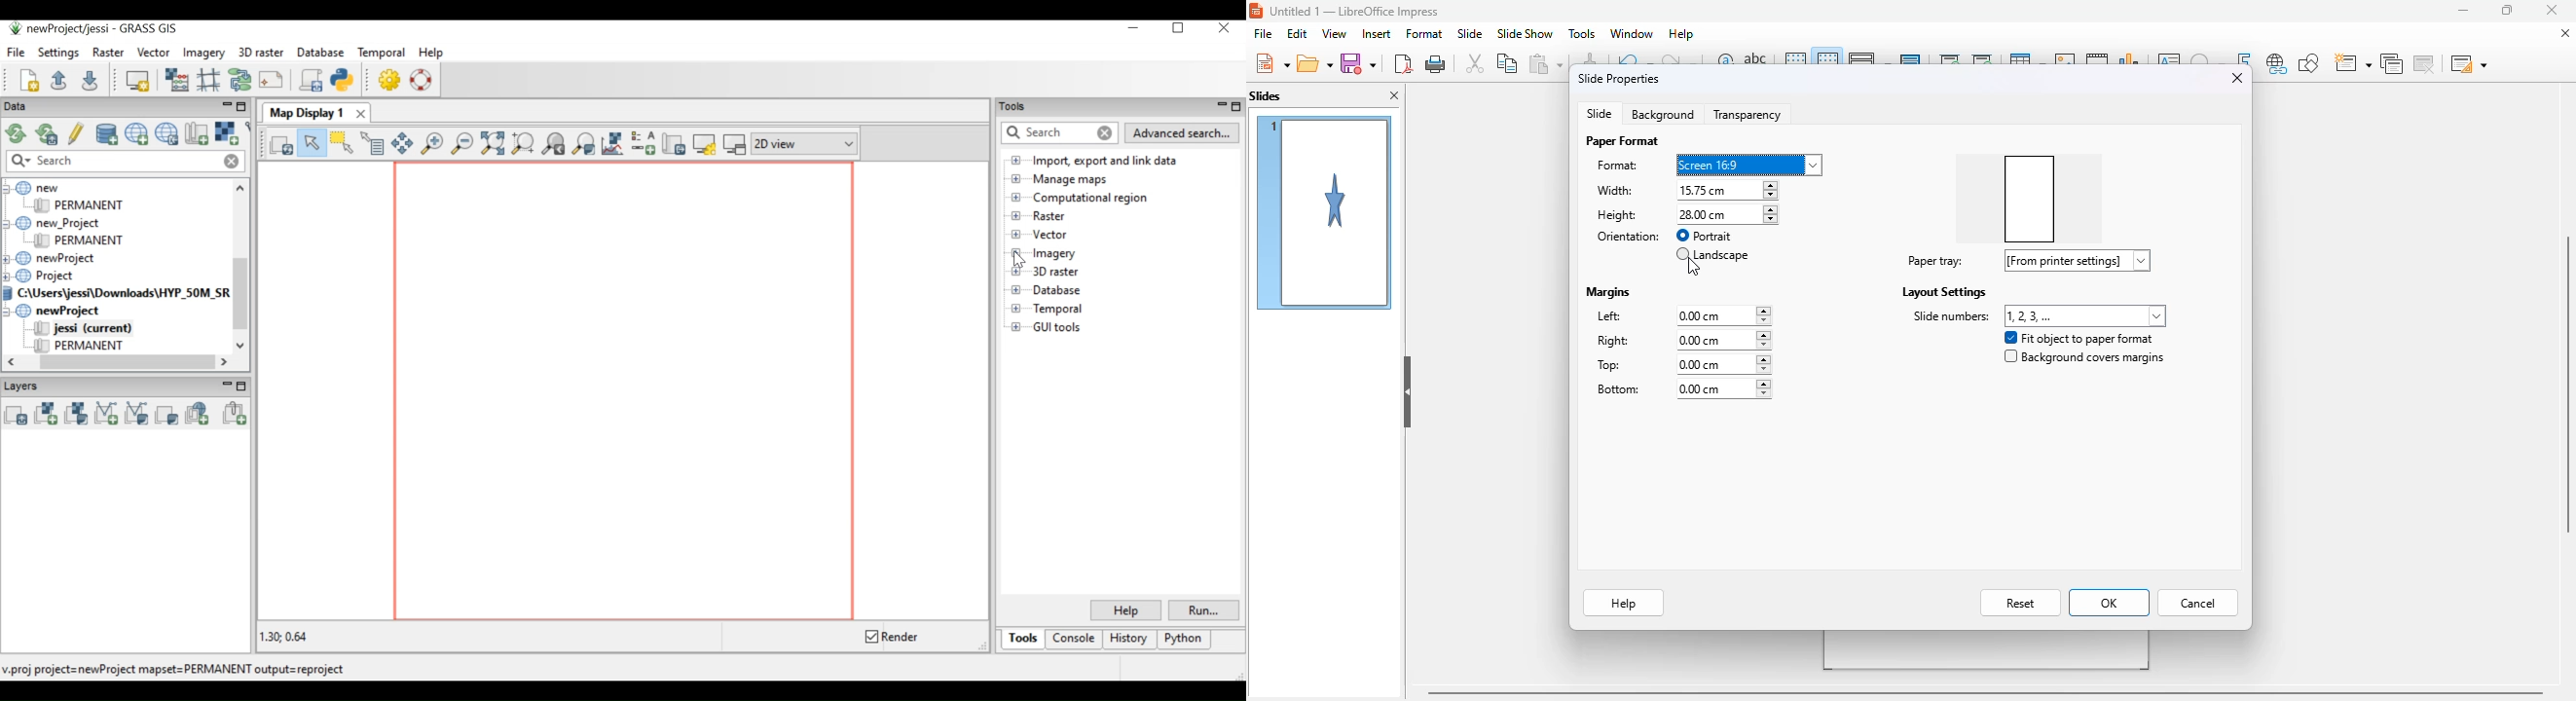 This screenshot has height=728, width=2576. What do you see at coordinates (1988, 691) in the screenshot?
I see `horizontal scroll bar` at bounding box center [1988, 691].